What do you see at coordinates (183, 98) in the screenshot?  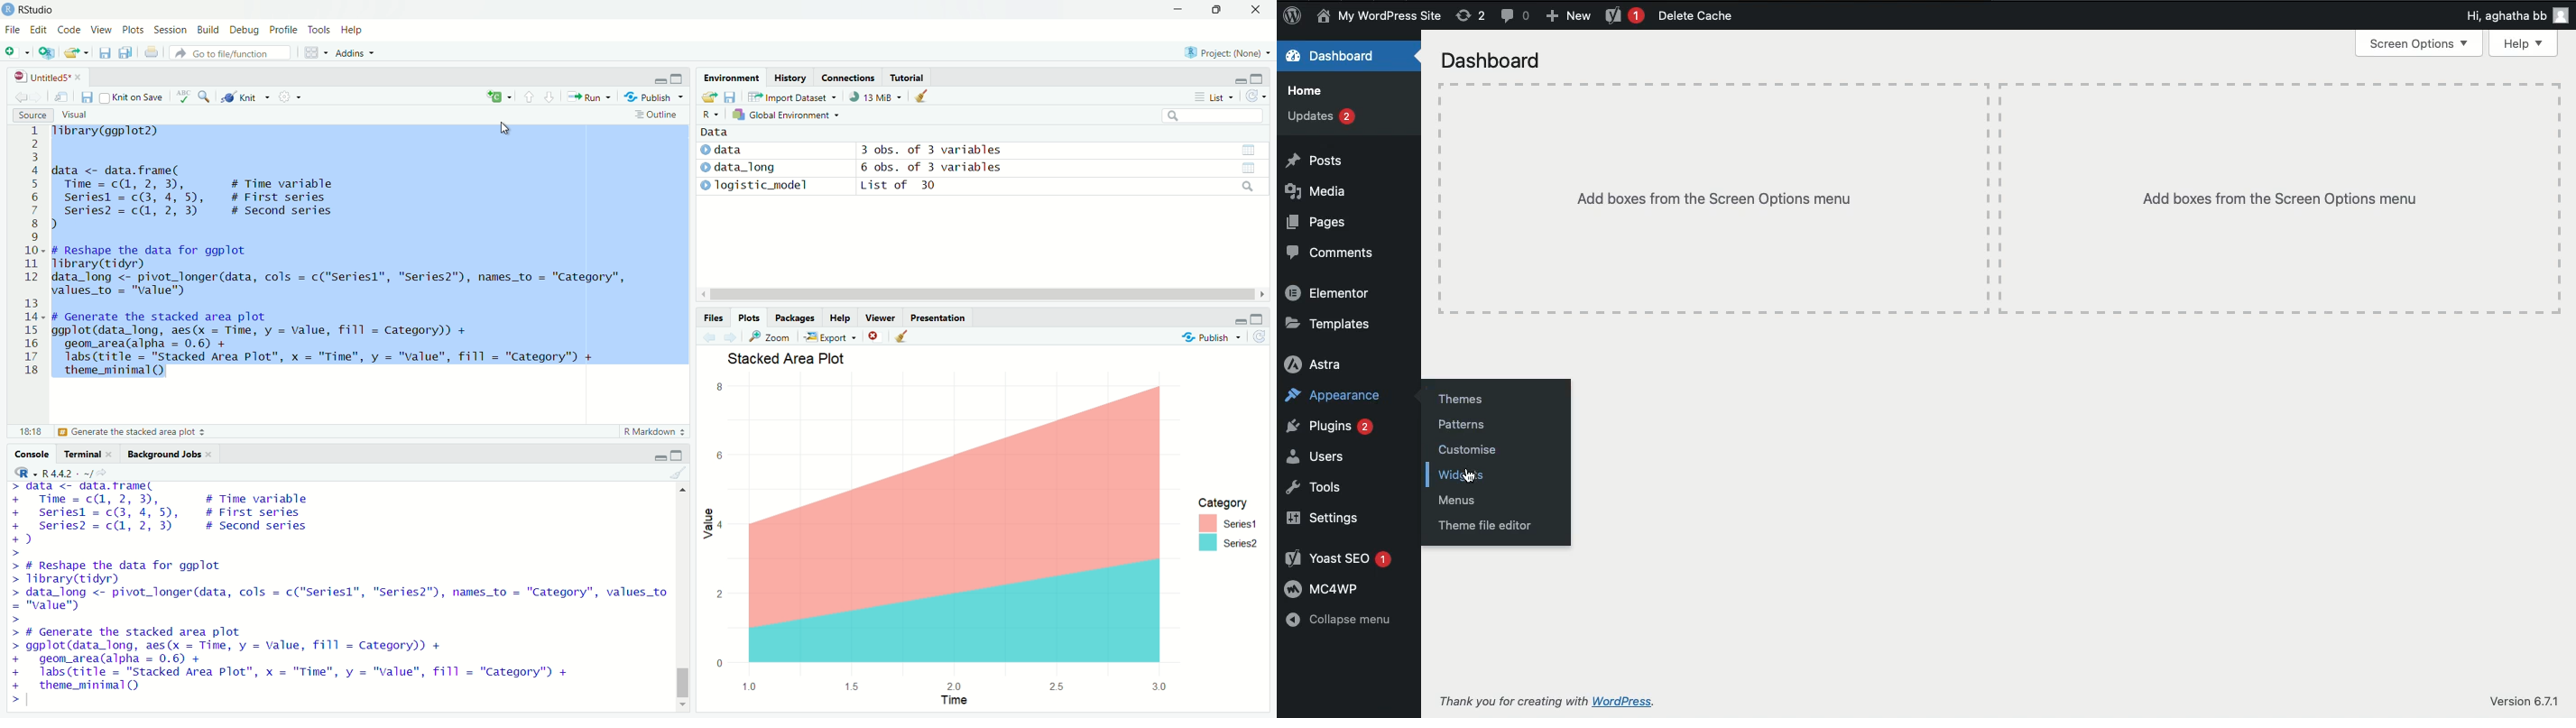 I see `abc` at bounding box center [183, 98].